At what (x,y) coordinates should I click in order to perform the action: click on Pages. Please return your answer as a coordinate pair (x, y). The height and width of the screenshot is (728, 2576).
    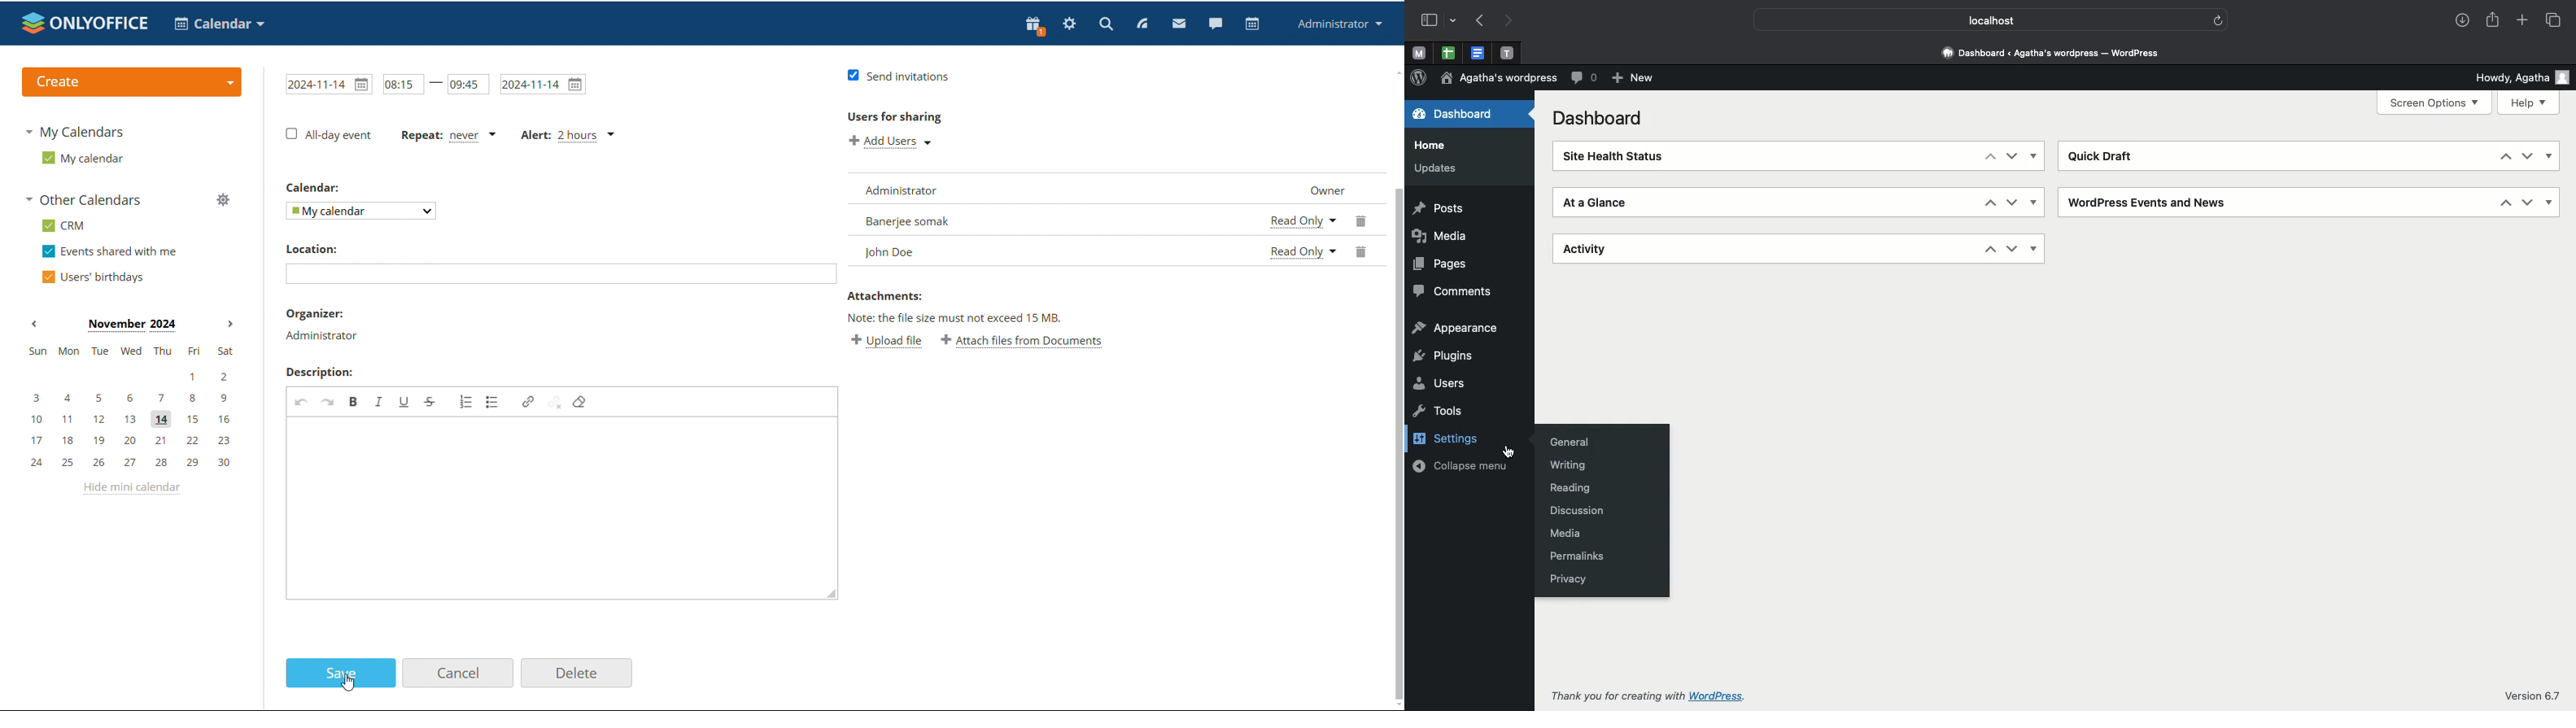
    Looking at the image, I should click on (1439, 263).